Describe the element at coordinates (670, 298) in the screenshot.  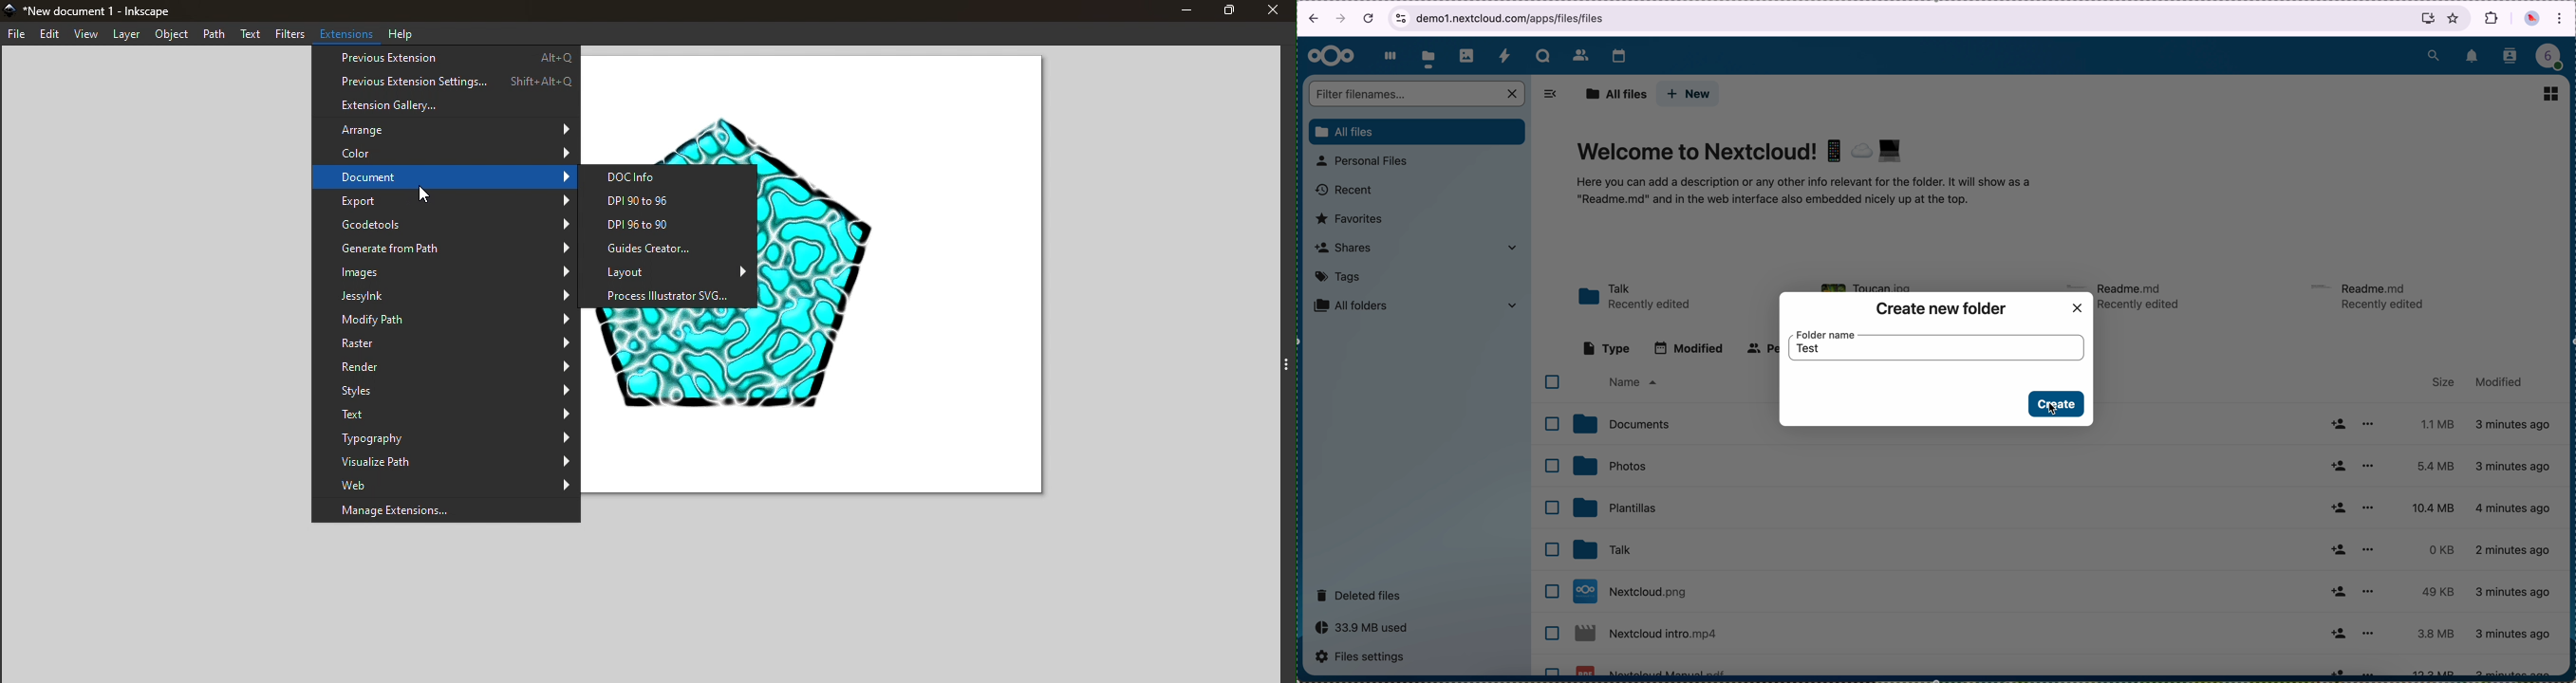
I see `Process Illustrator SVG` at that location.